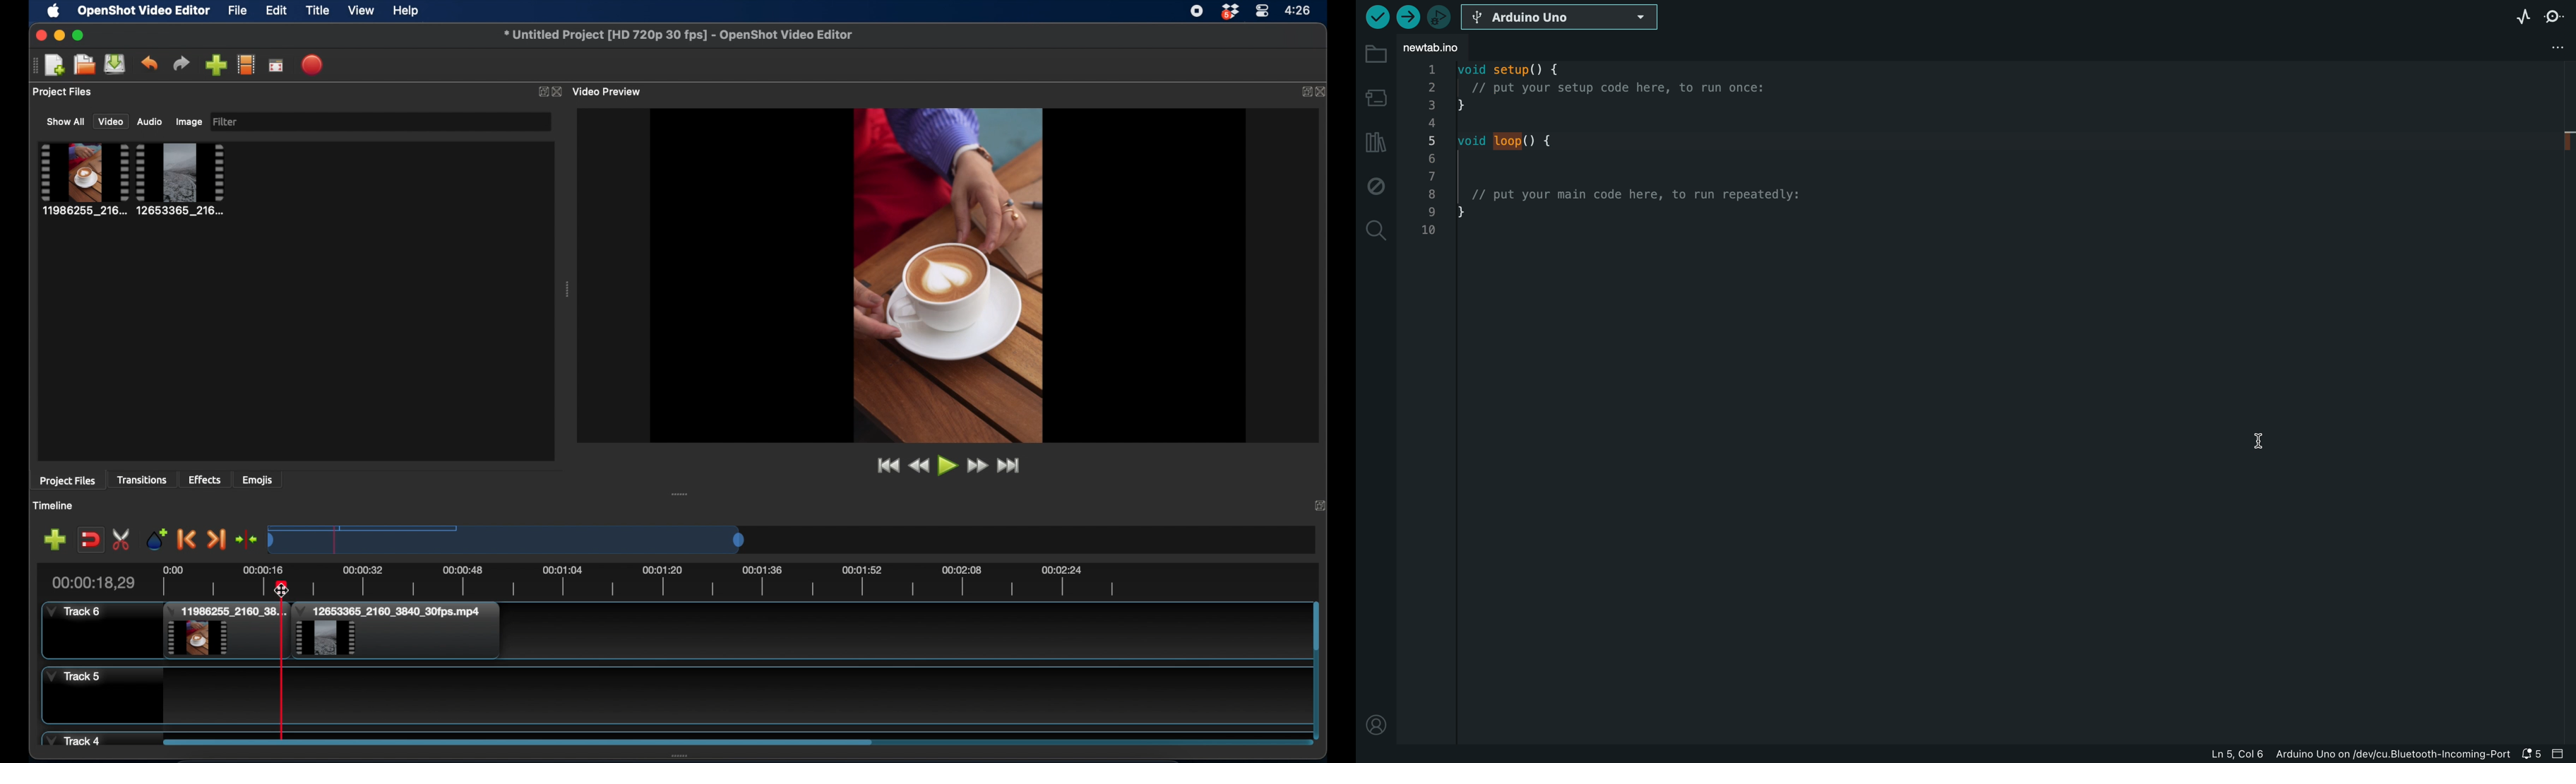 The height and width of the screenshot is (784, 2576). Describe the element at coordinates (110, 122) in the screenshot. I see `video` at that location.